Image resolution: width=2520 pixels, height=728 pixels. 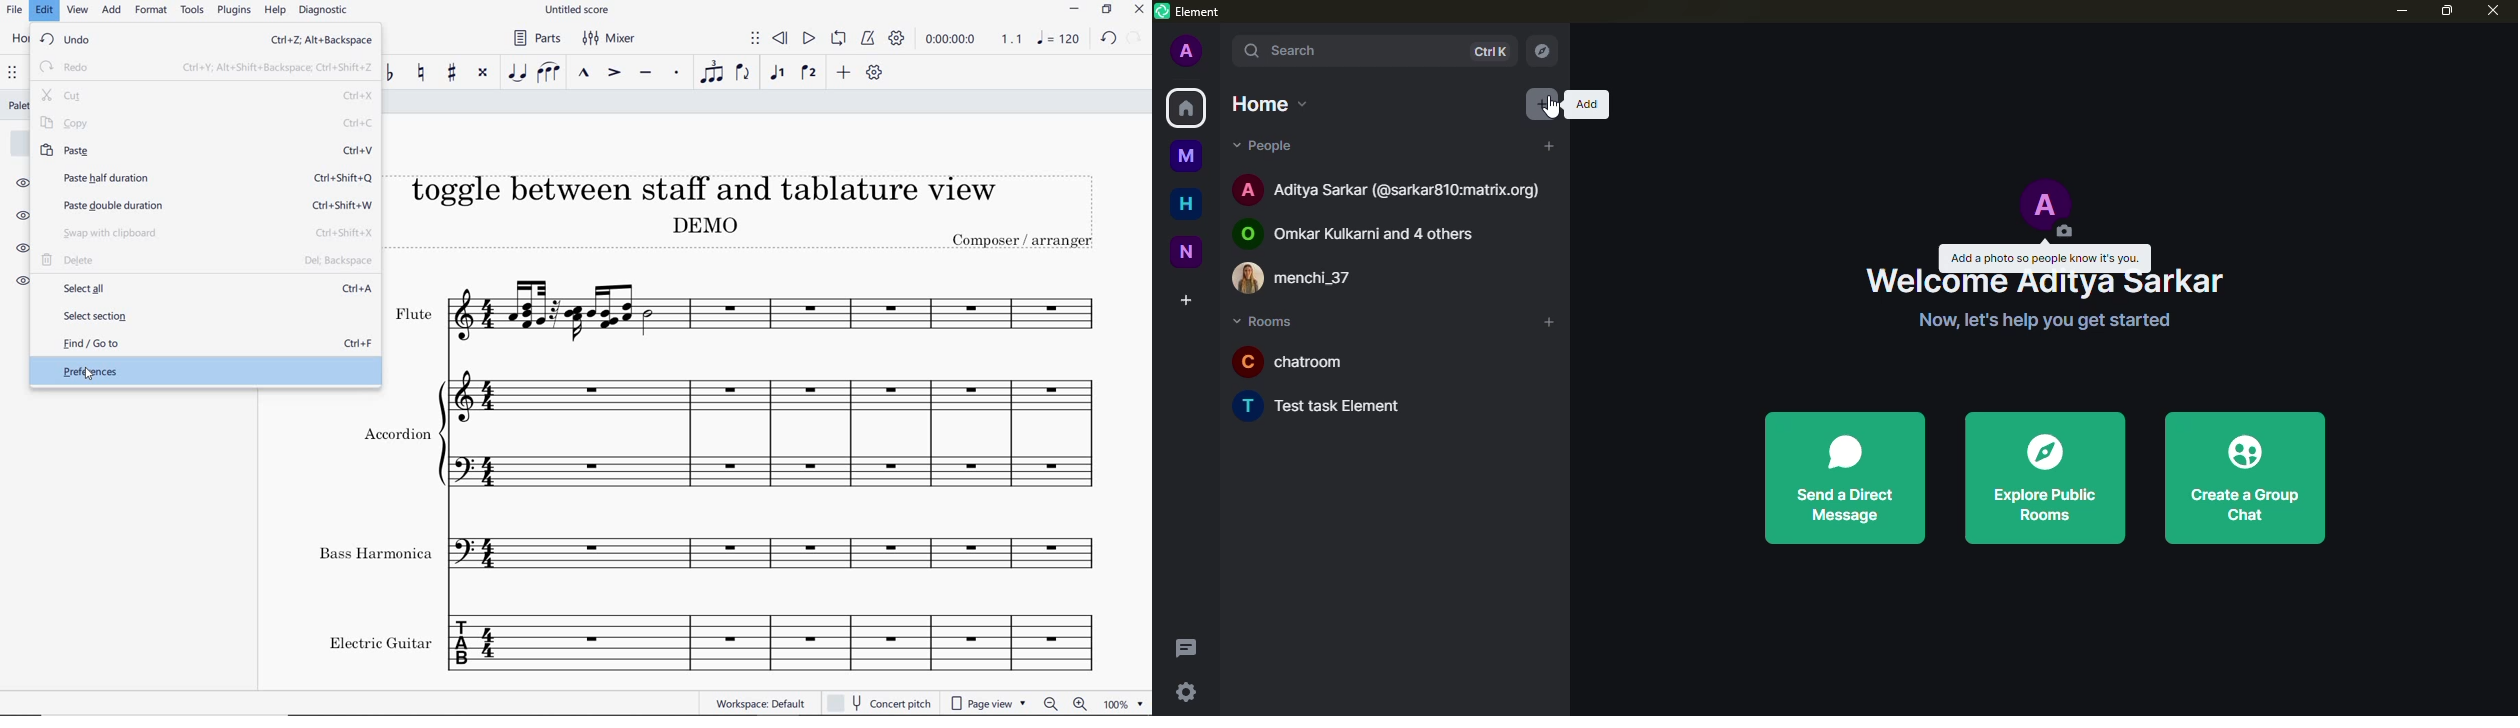 I want to click on maximize, so click(x=2446, y=12).